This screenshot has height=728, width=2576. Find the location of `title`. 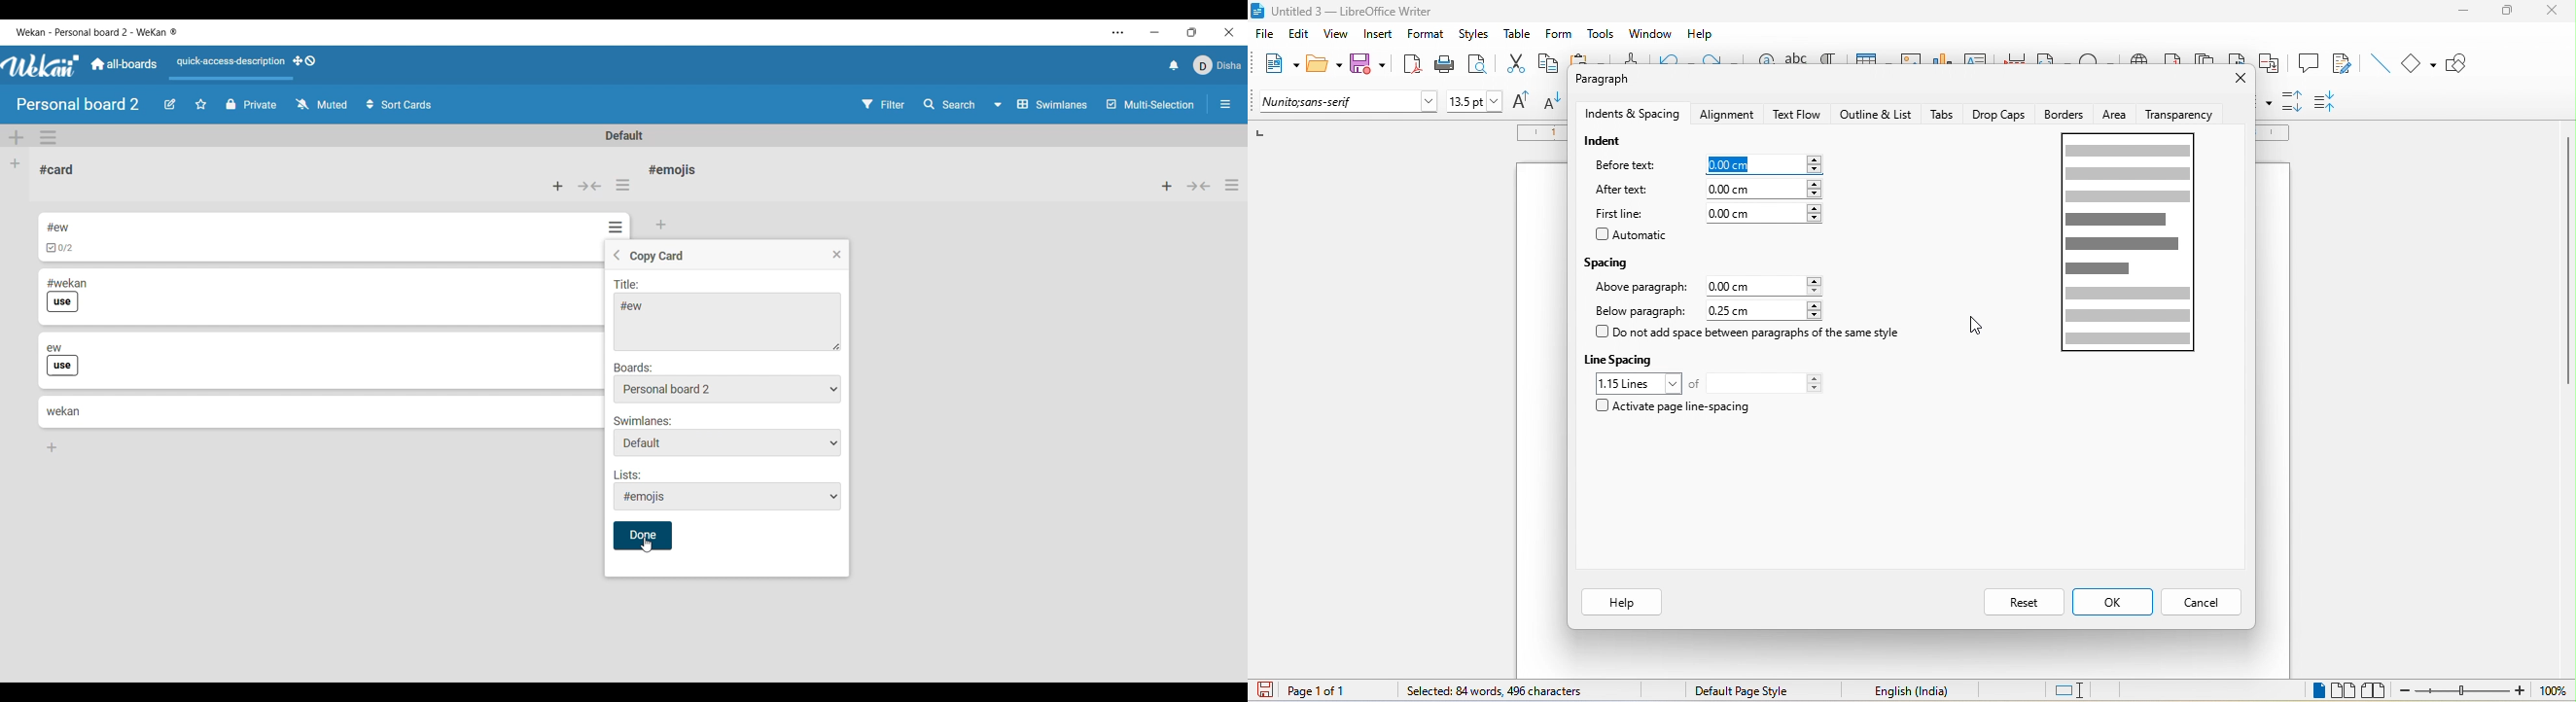

title is located at coordinates (1342, 12).